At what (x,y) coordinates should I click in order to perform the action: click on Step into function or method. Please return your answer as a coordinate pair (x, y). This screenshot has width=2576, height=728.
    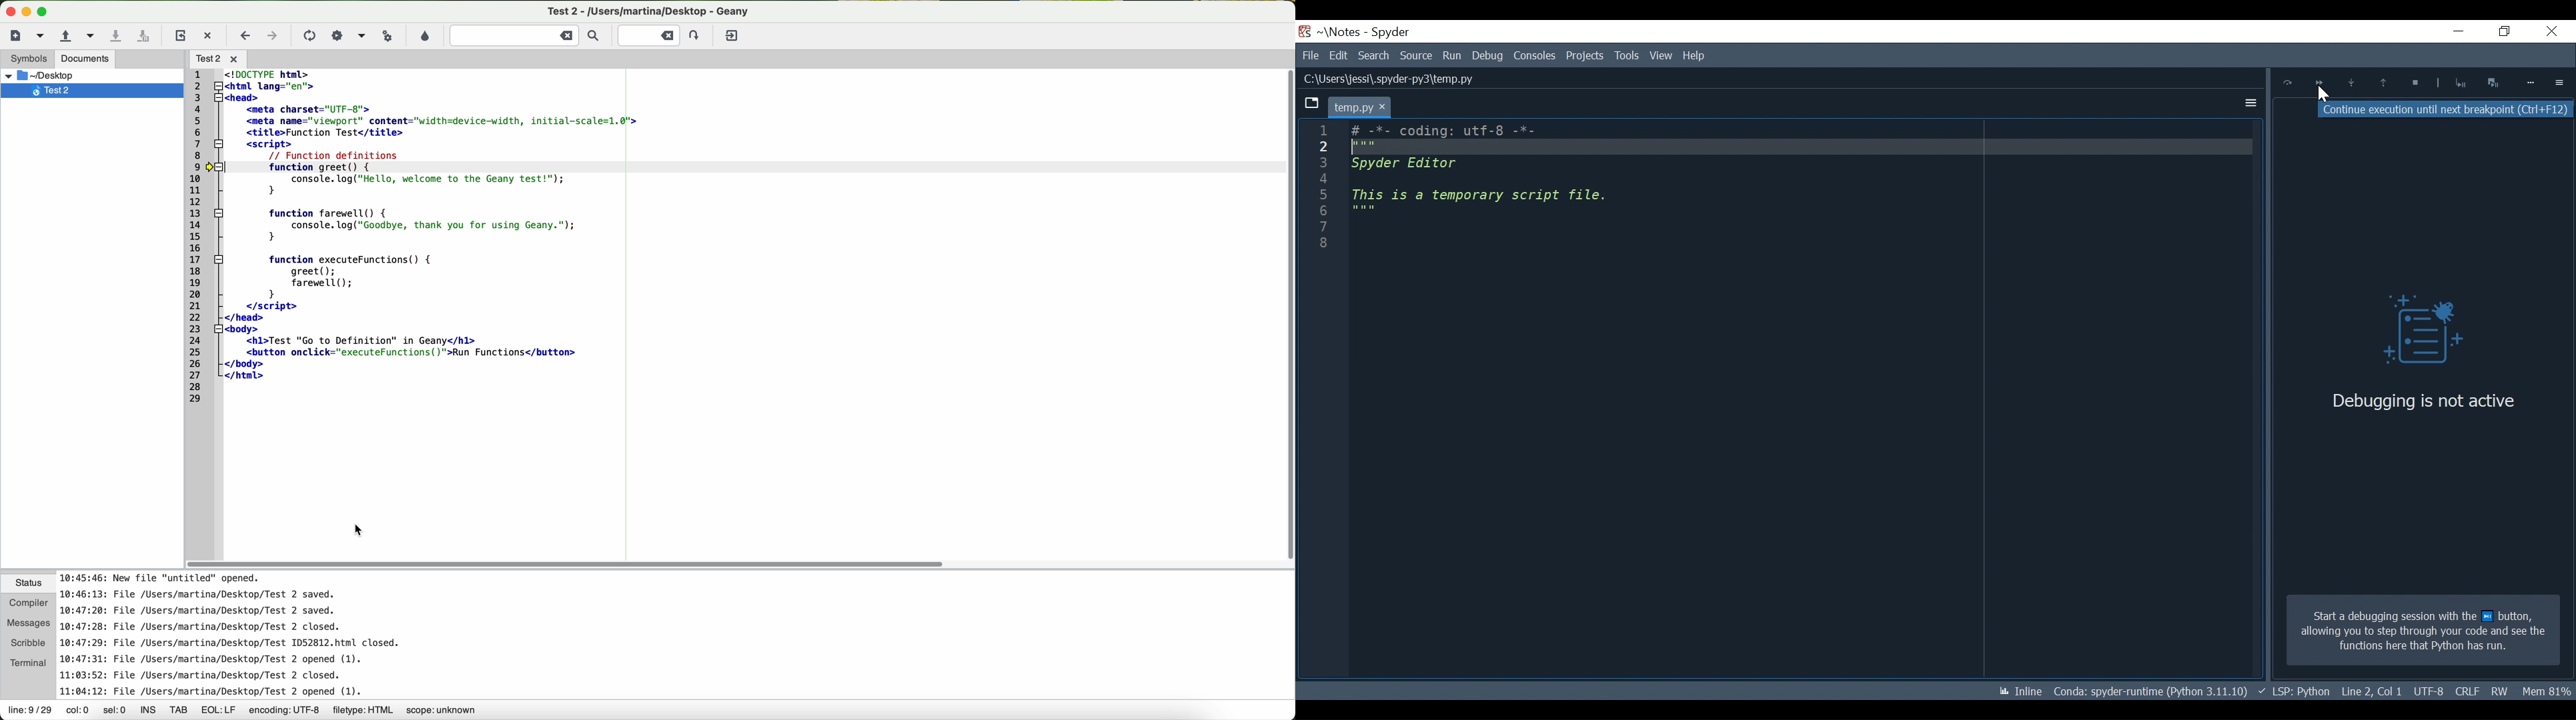
    Looking at the image, I should click on (2351, 84).